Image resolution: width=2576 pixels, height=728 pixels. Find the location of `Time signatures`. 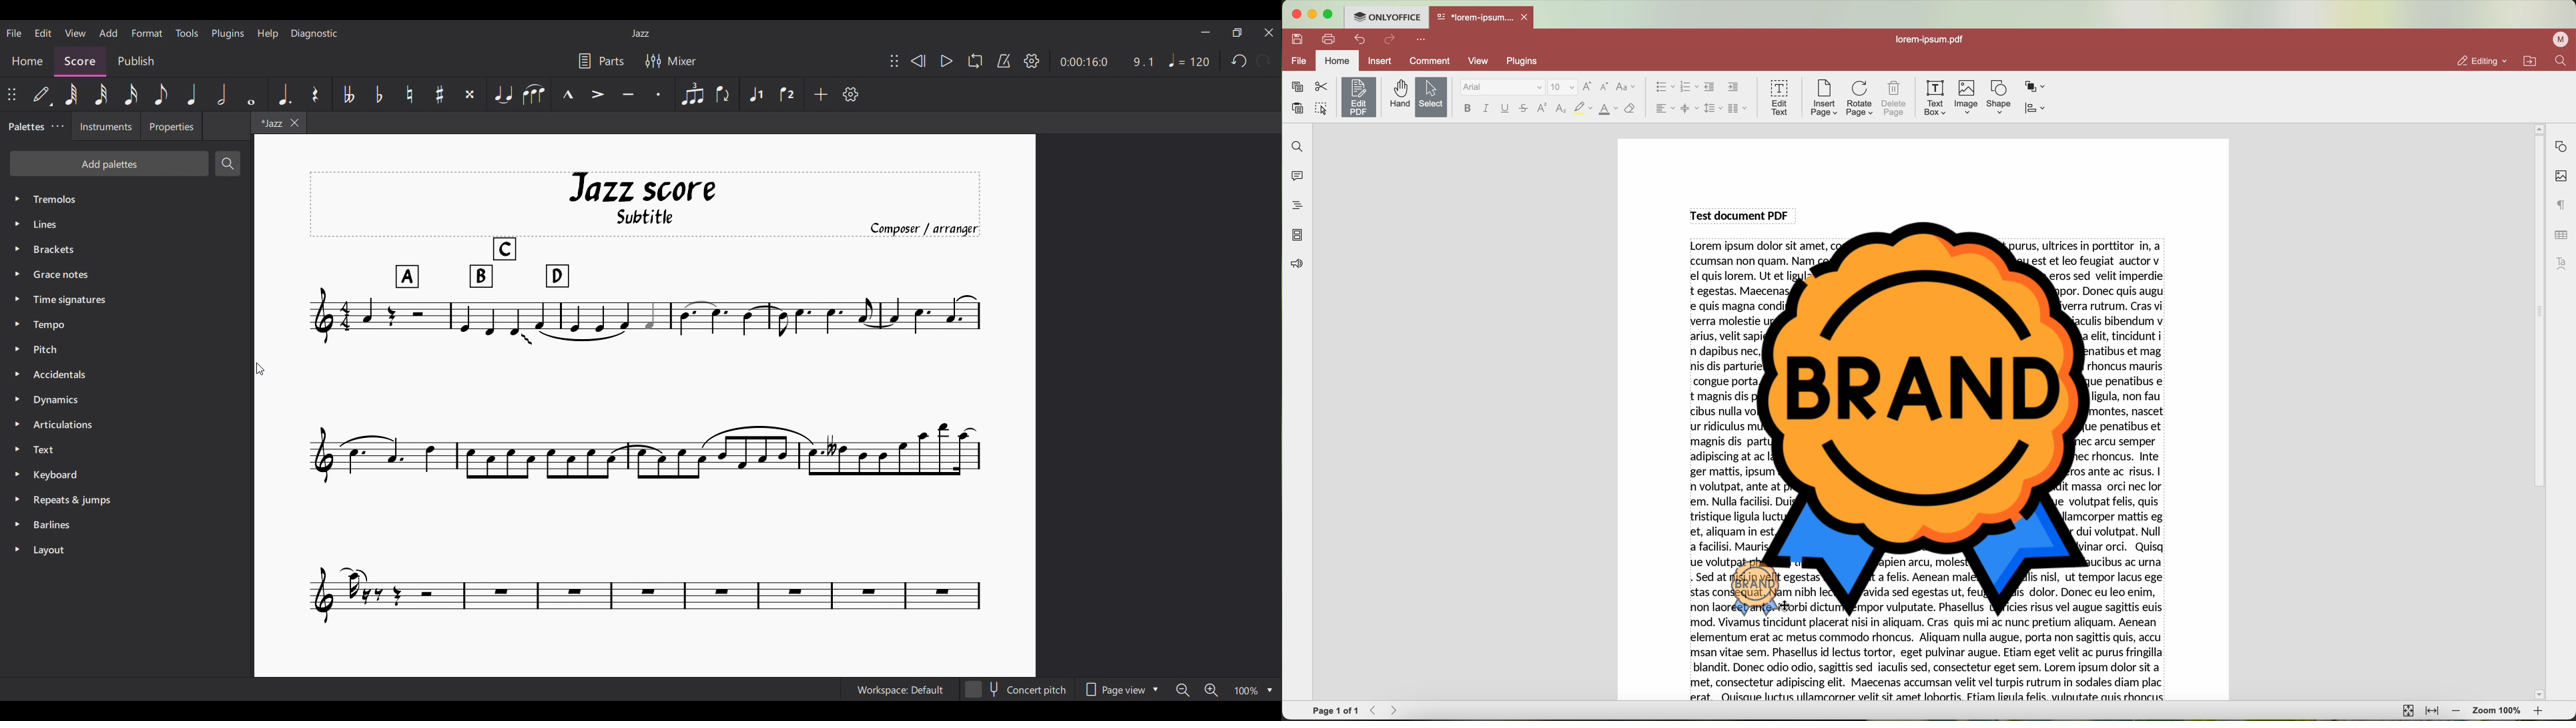

Time signatures is located at coordinates (127, 299).